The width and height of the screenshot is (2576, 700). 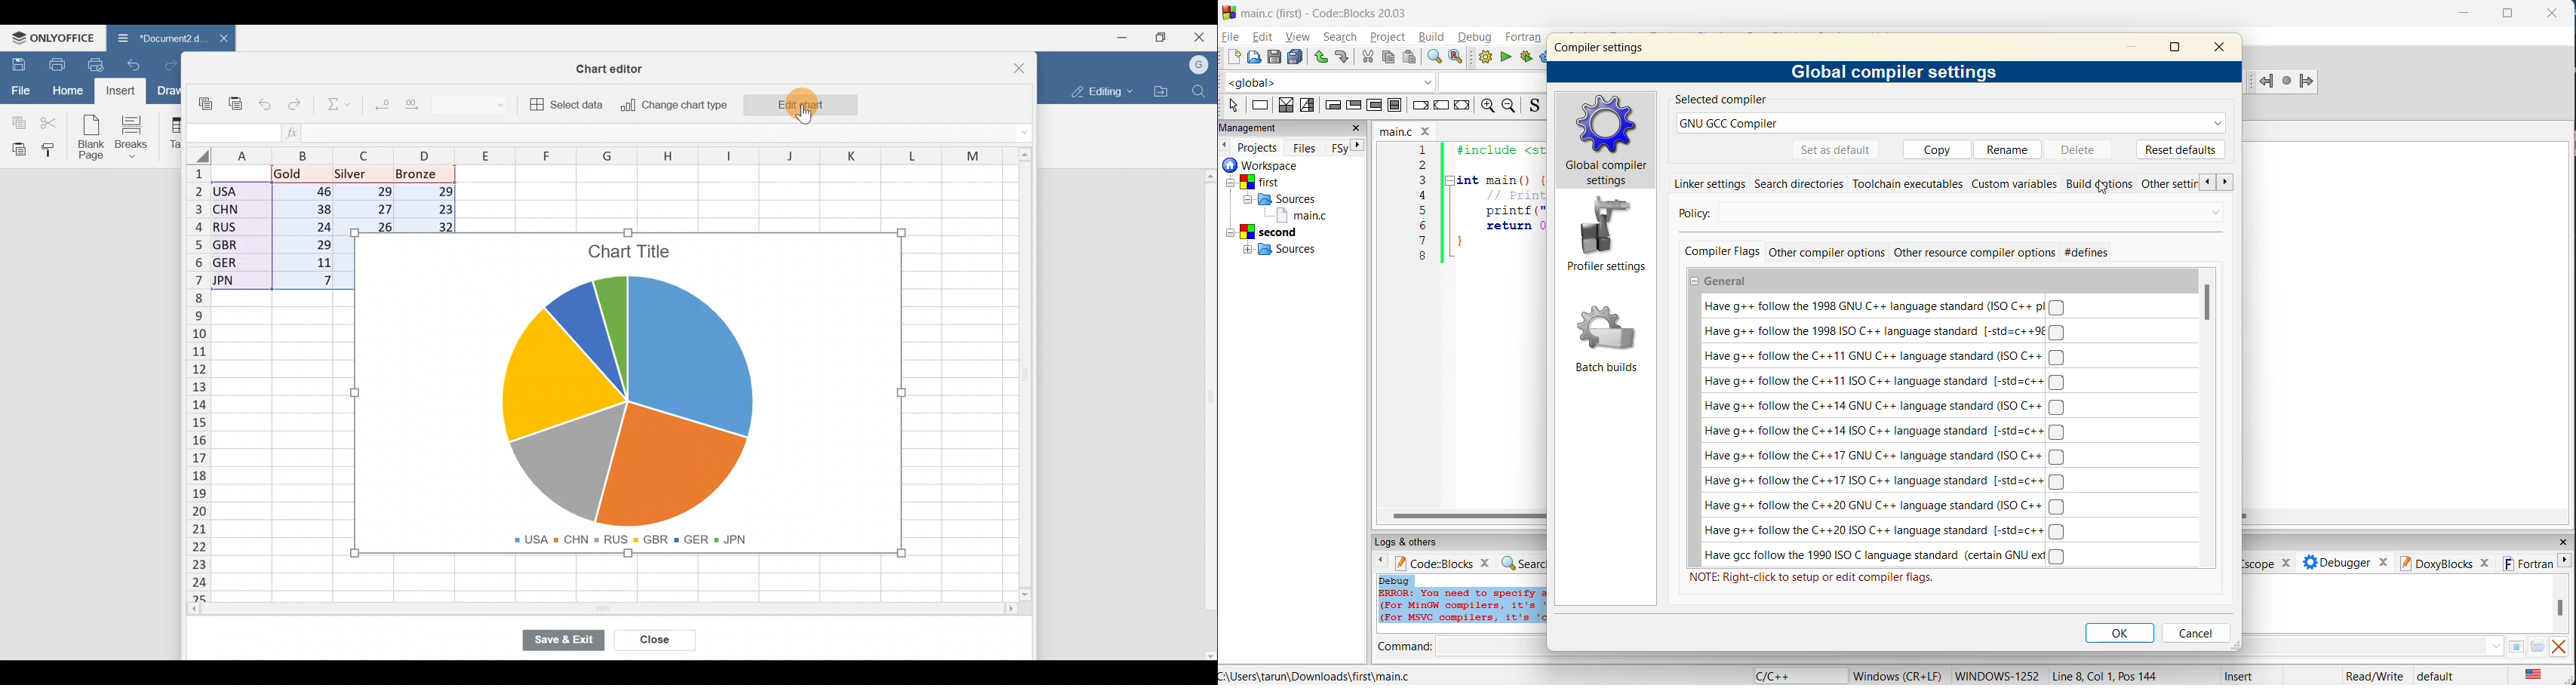 What do you see at coordinates (566, 103) in the screenshot?
I see `Select data` at bounding box center [566, 103].